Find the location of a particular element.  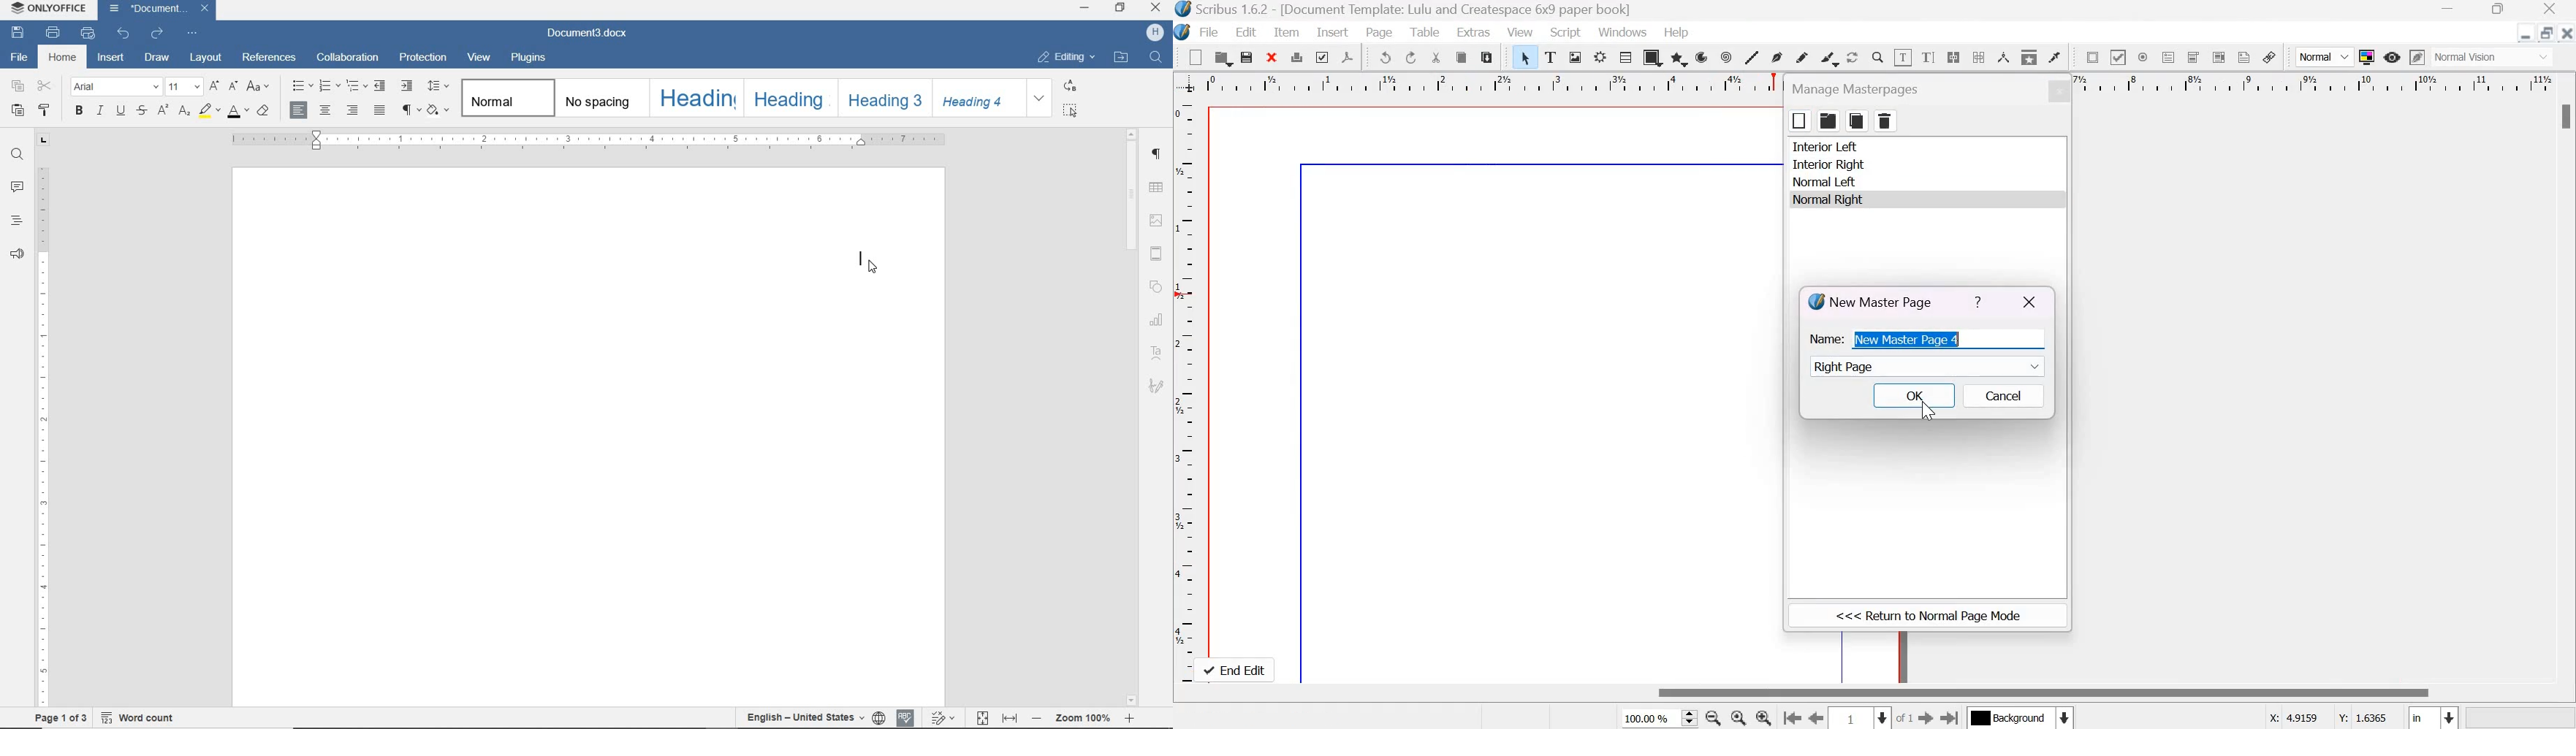

SET DOCUMENT LANGUAGE is located at coordinates (880, 718).